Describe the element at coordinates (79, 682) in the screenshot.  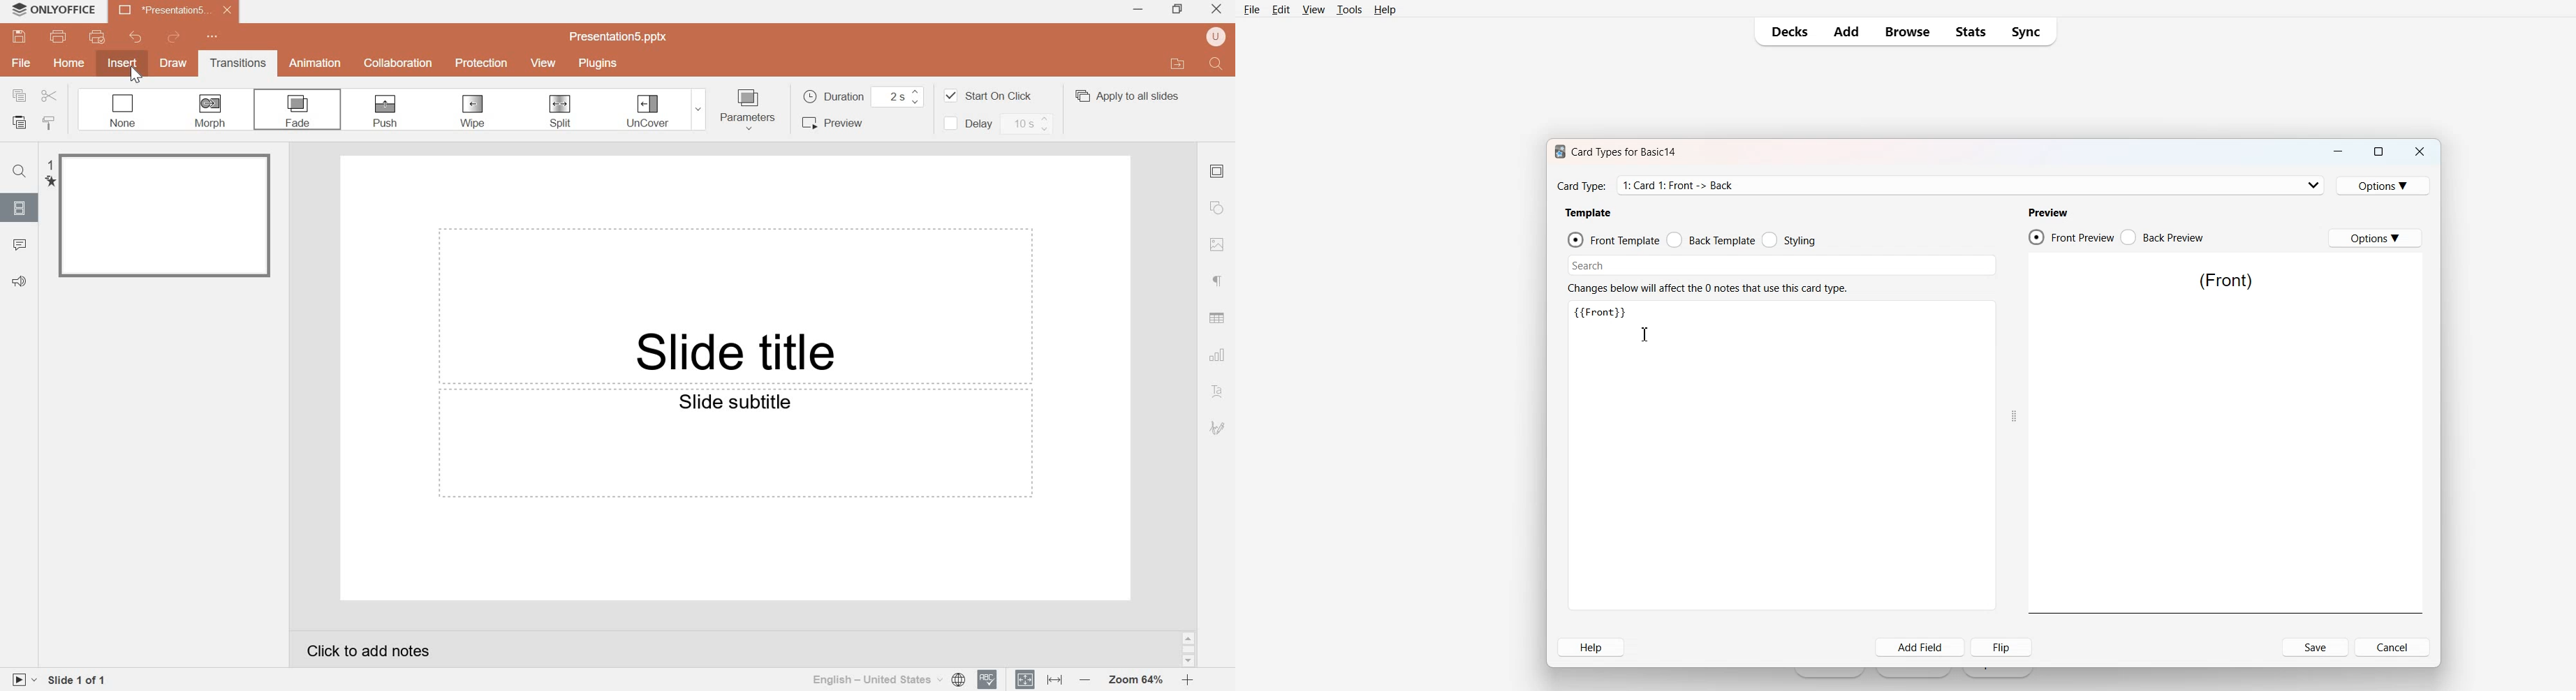
I see `Slide 1 of 1` at that location.